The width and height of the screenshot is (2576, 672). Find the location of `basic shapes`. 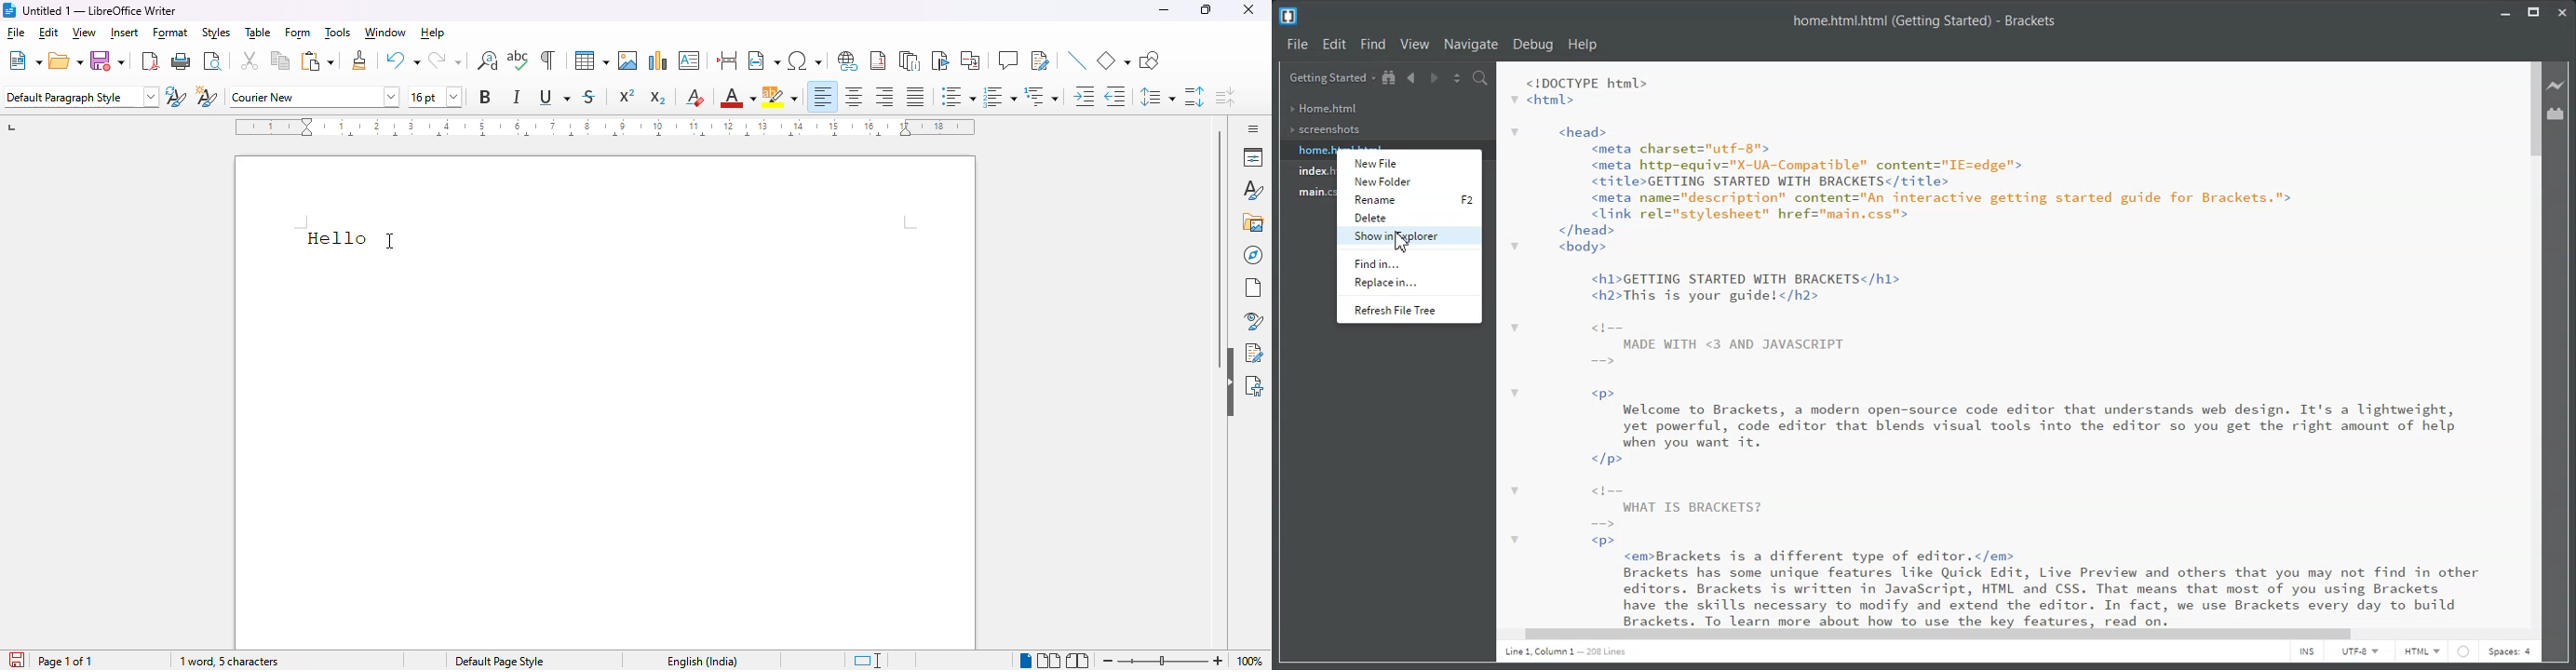

basic shapes is located at coordinates (1113, 60).